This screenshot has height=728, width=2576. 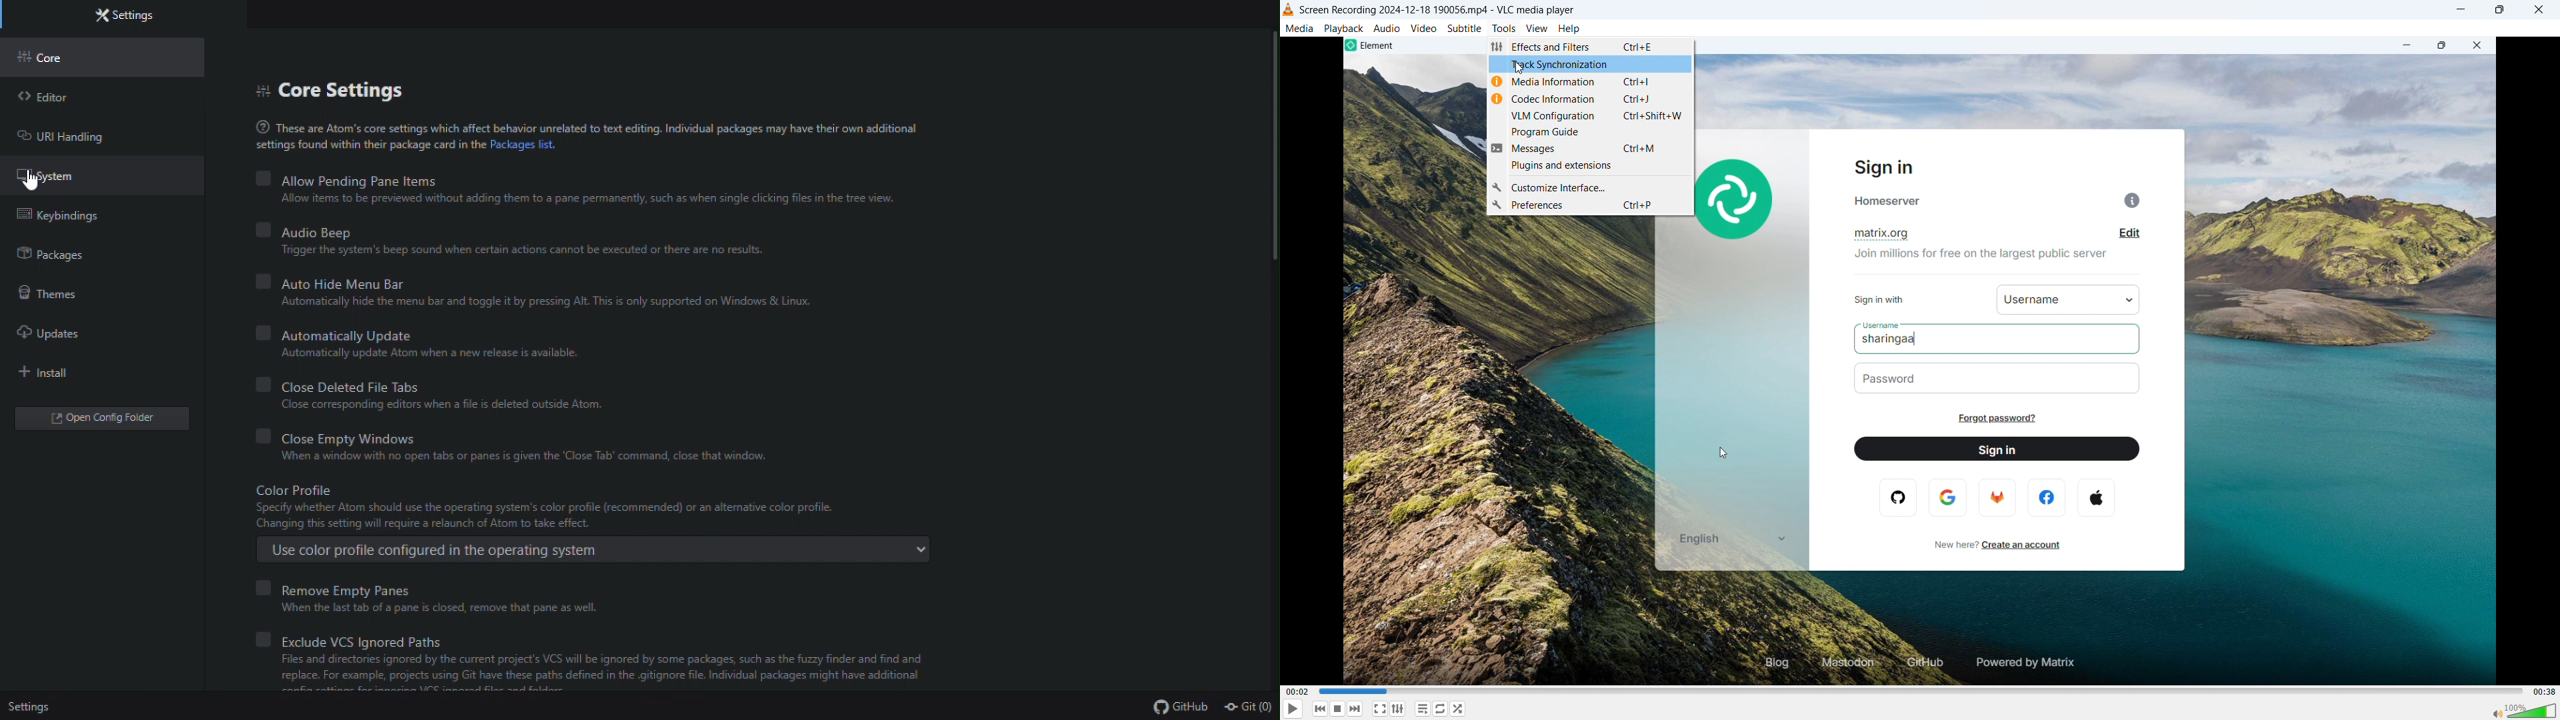 What do you see at coordinates (1344, 29) in the screenshot?
I see `playback` at bounding box center [1344, 29].